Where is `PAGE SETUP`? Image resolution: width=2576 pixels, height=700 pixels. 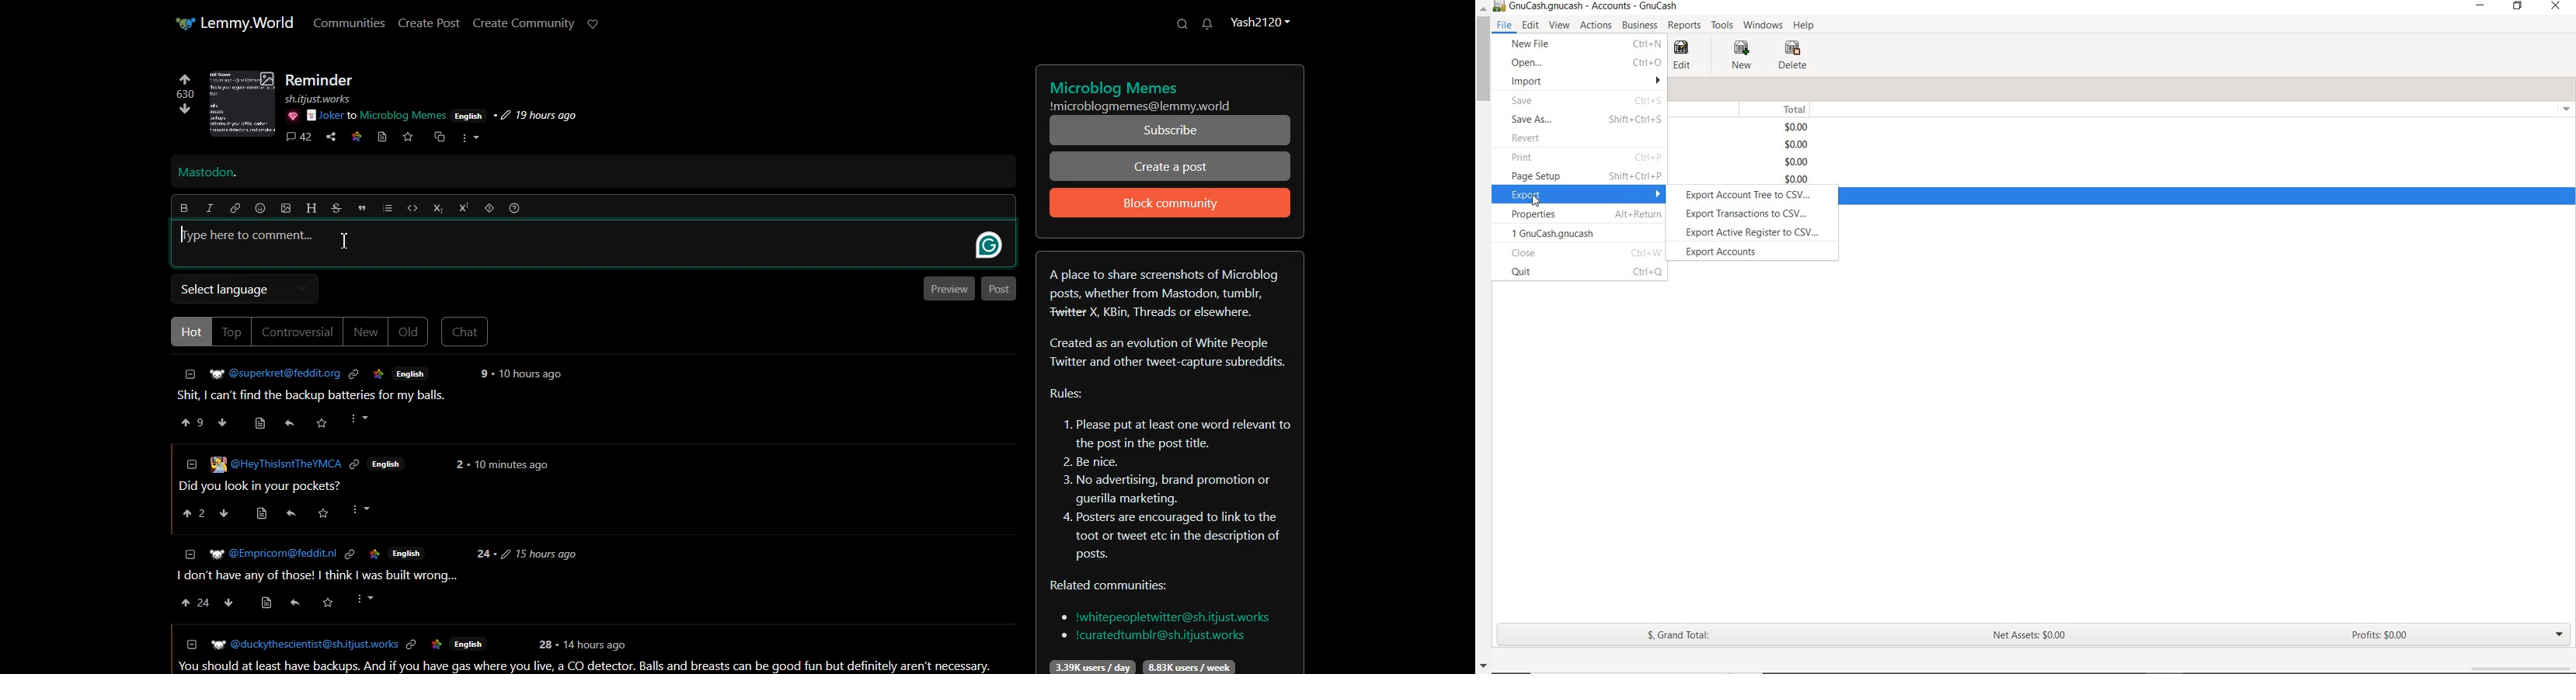
PAGE SETUP is located at coordinates (1534, 176).